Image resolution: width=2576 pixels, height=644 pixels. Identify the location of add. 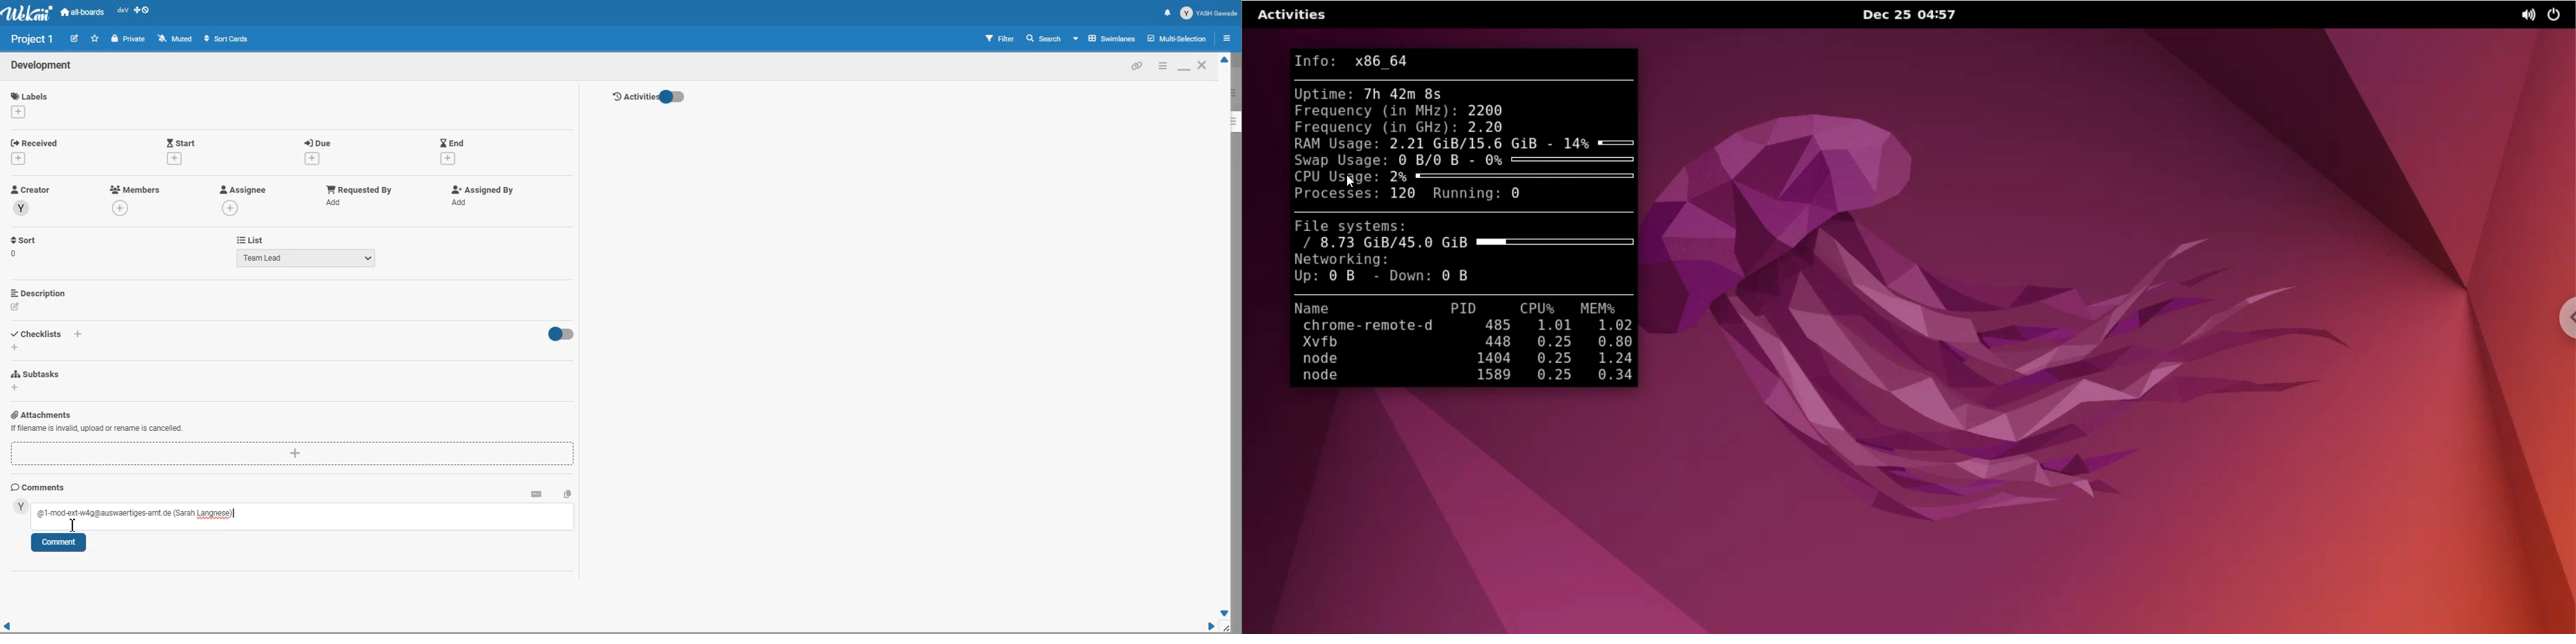
(462, 202).